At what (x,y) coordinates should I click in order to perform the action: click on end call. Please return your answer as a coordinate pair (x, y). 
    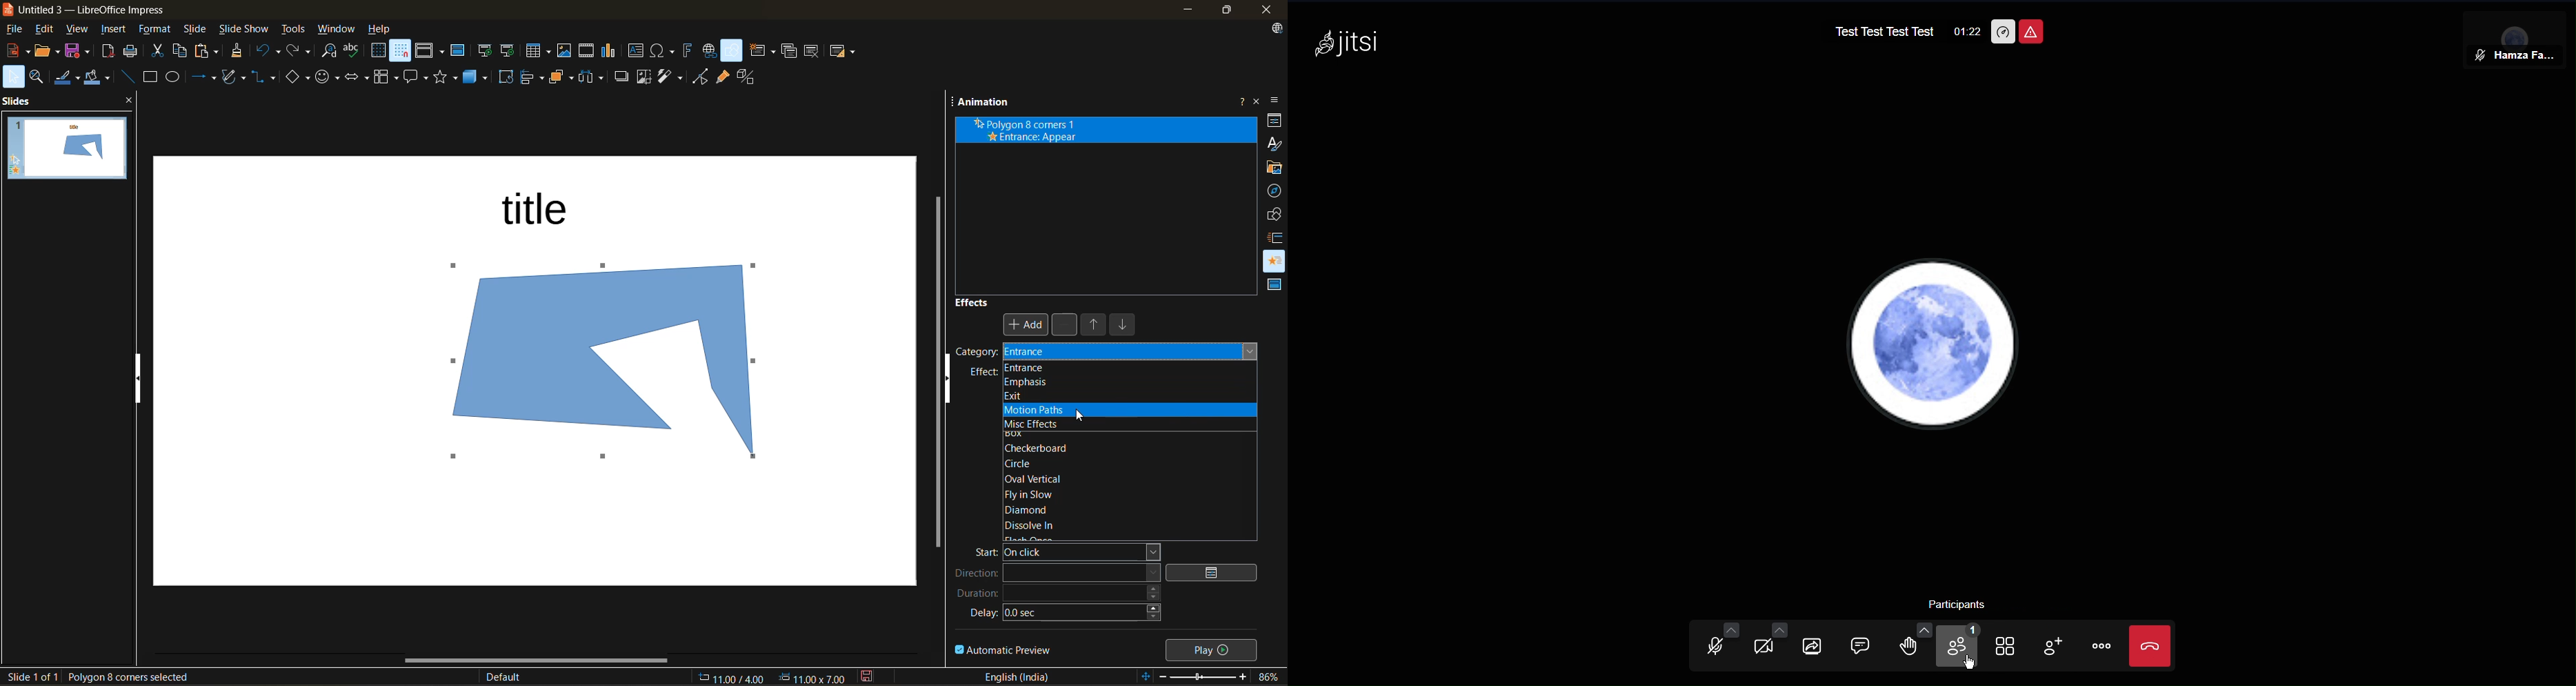
    Looking at the image, I should click on (2150, 645).